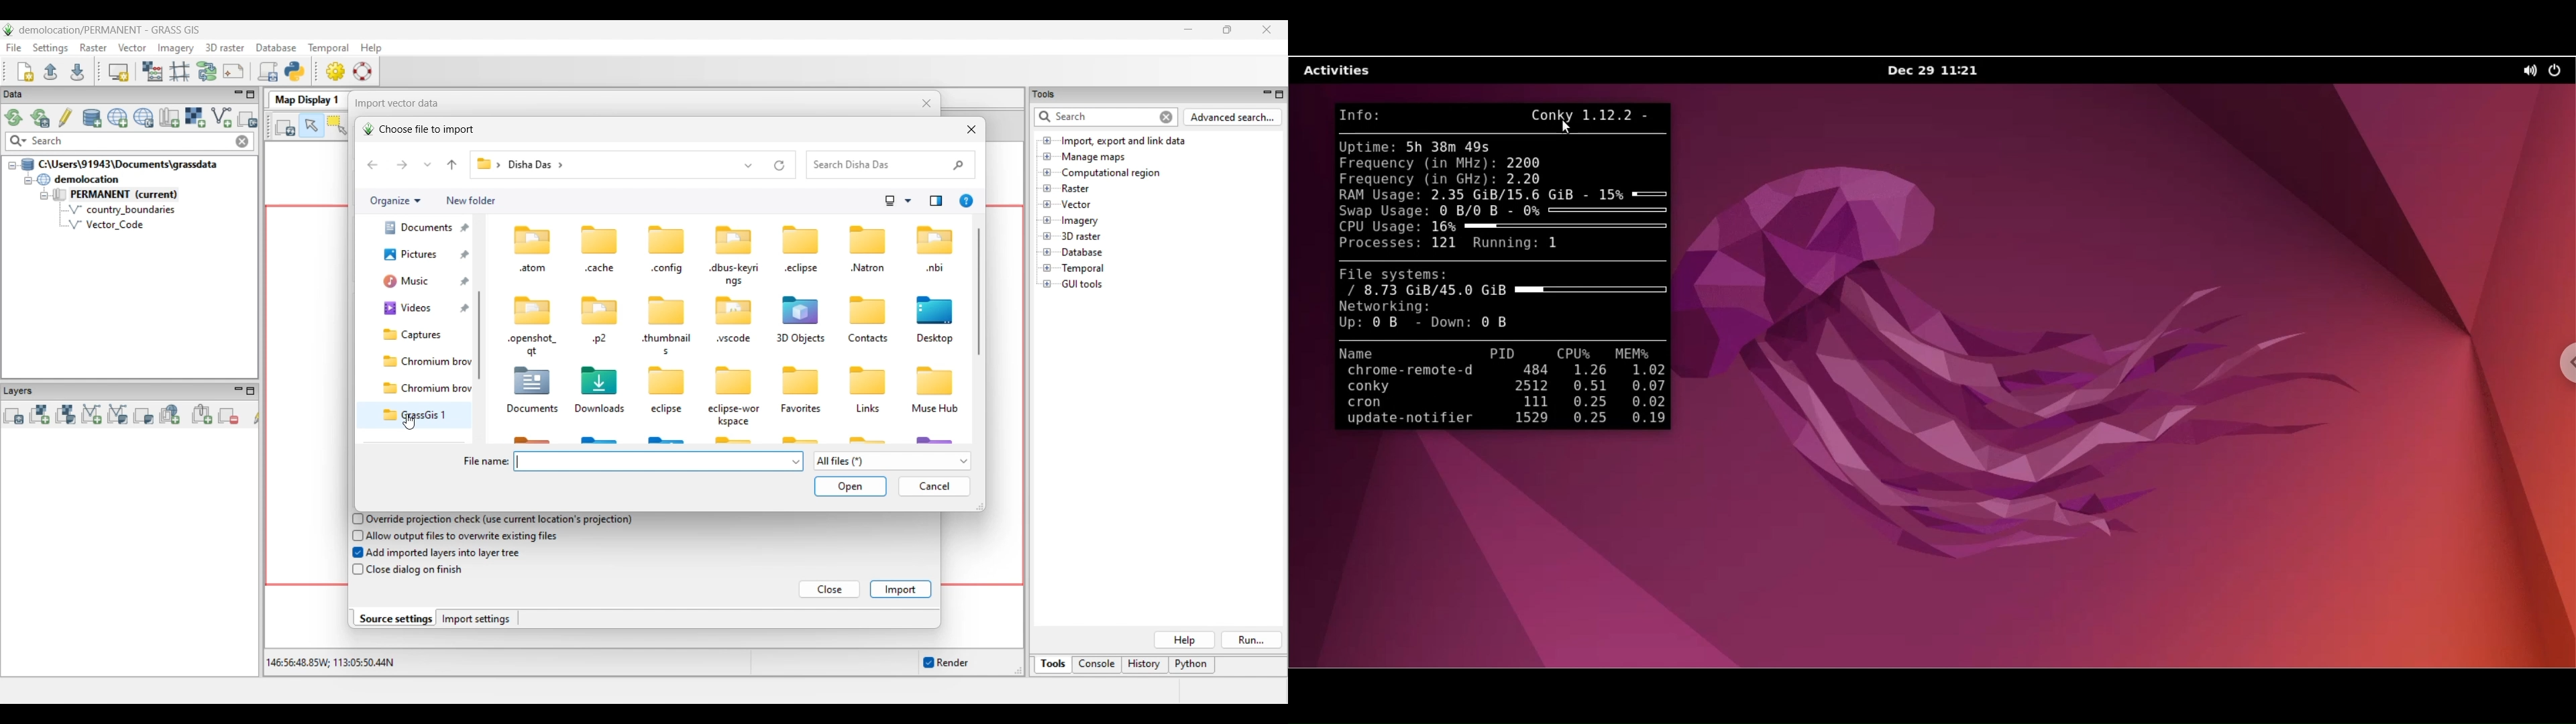 The width and height of the screenshot is (2576, 728). What do you see at coordinates (850, 487) in the screenshot?
I see `Save and open inputs` at bounding box center [850, 487].